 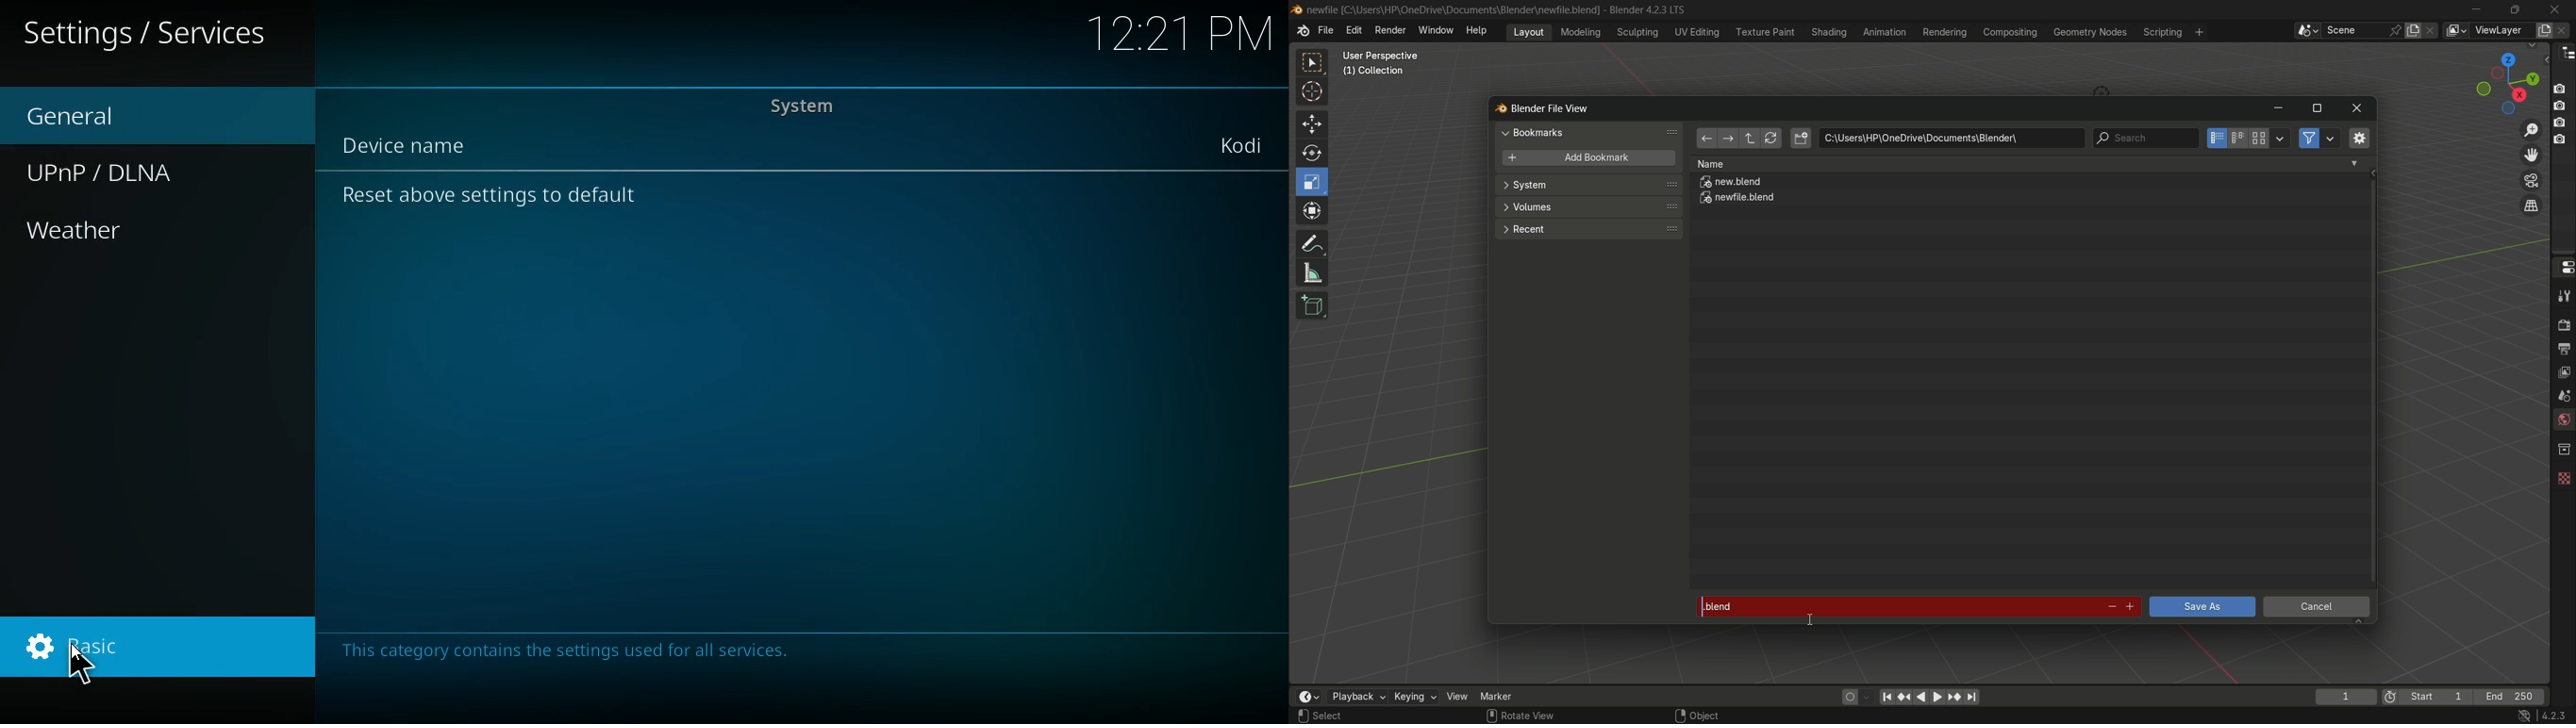 I want to click on view layer, so click(x=2456, y=30).